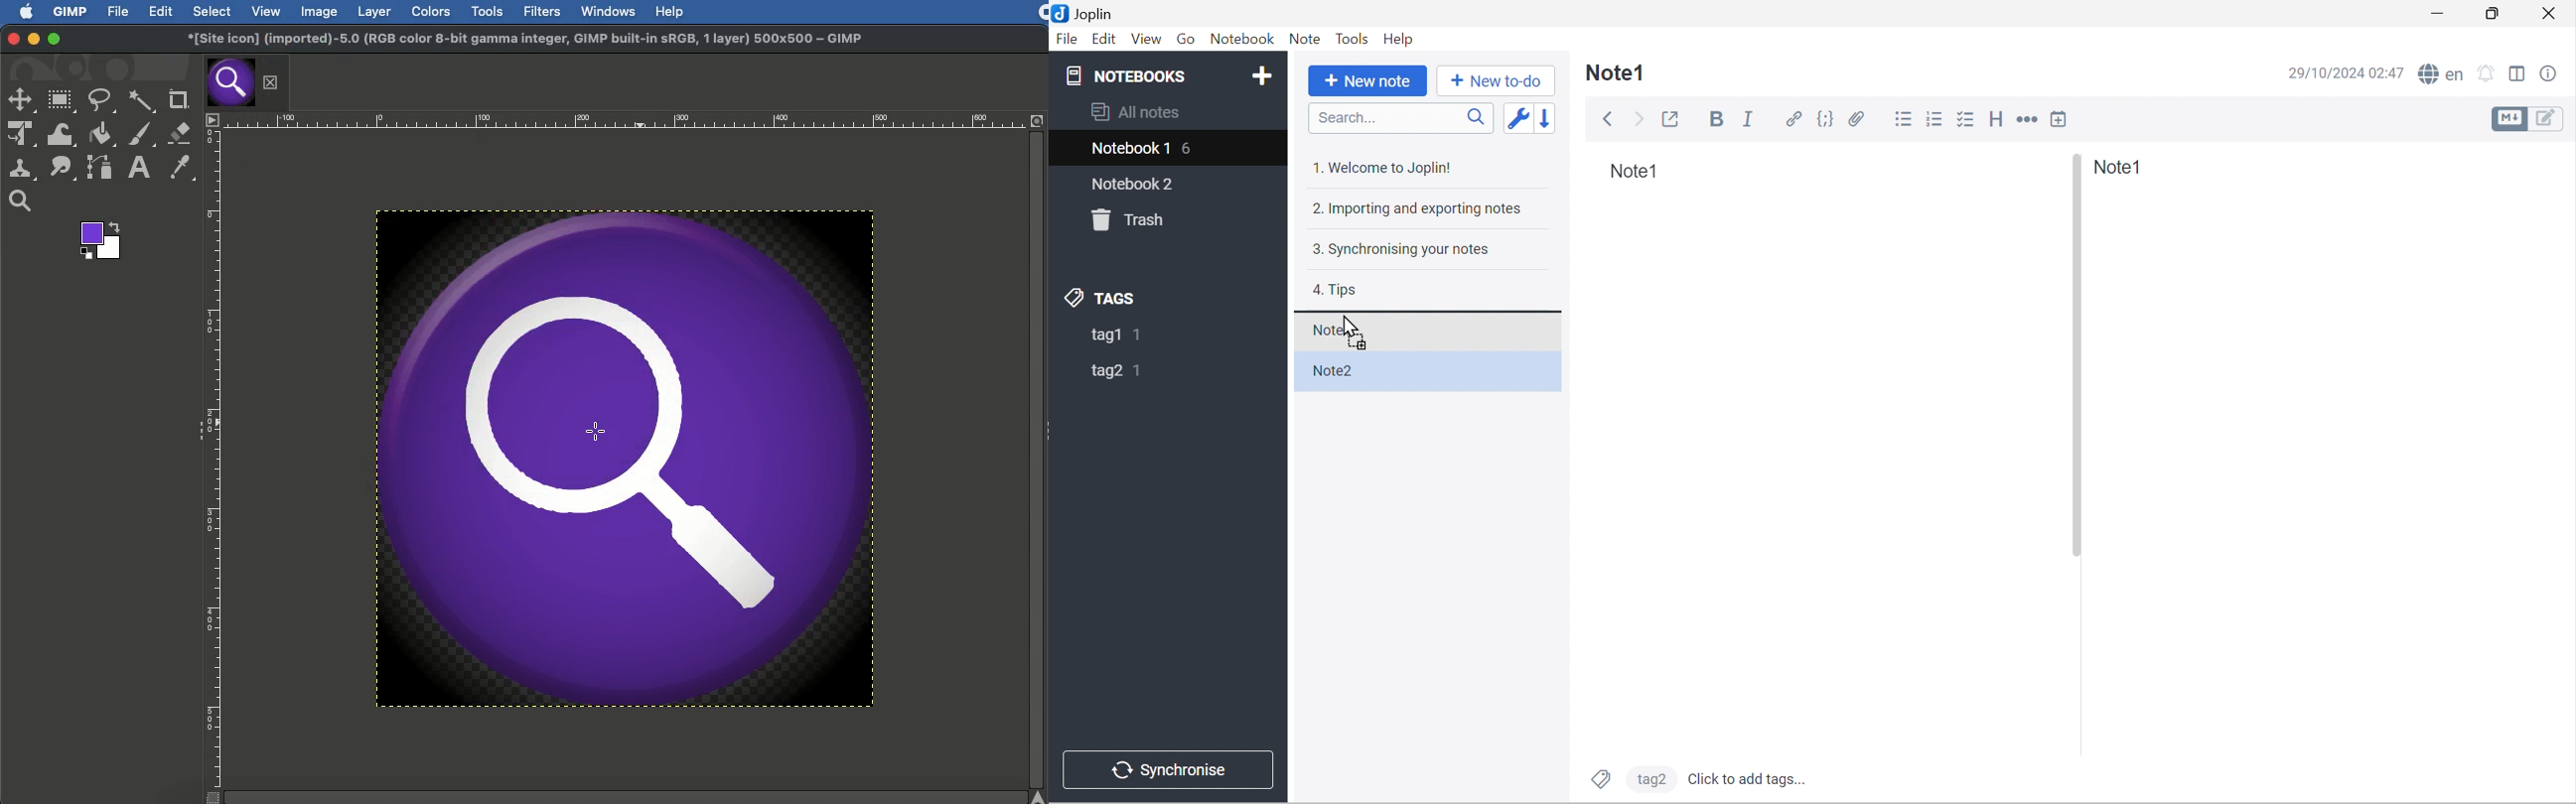 Image resolution: width=2576 pixels, height=812 pixels. What do you see at coordinates (64, 169) in the screenshot?
I see `Smudge tool` at bounding box center [64, 169].